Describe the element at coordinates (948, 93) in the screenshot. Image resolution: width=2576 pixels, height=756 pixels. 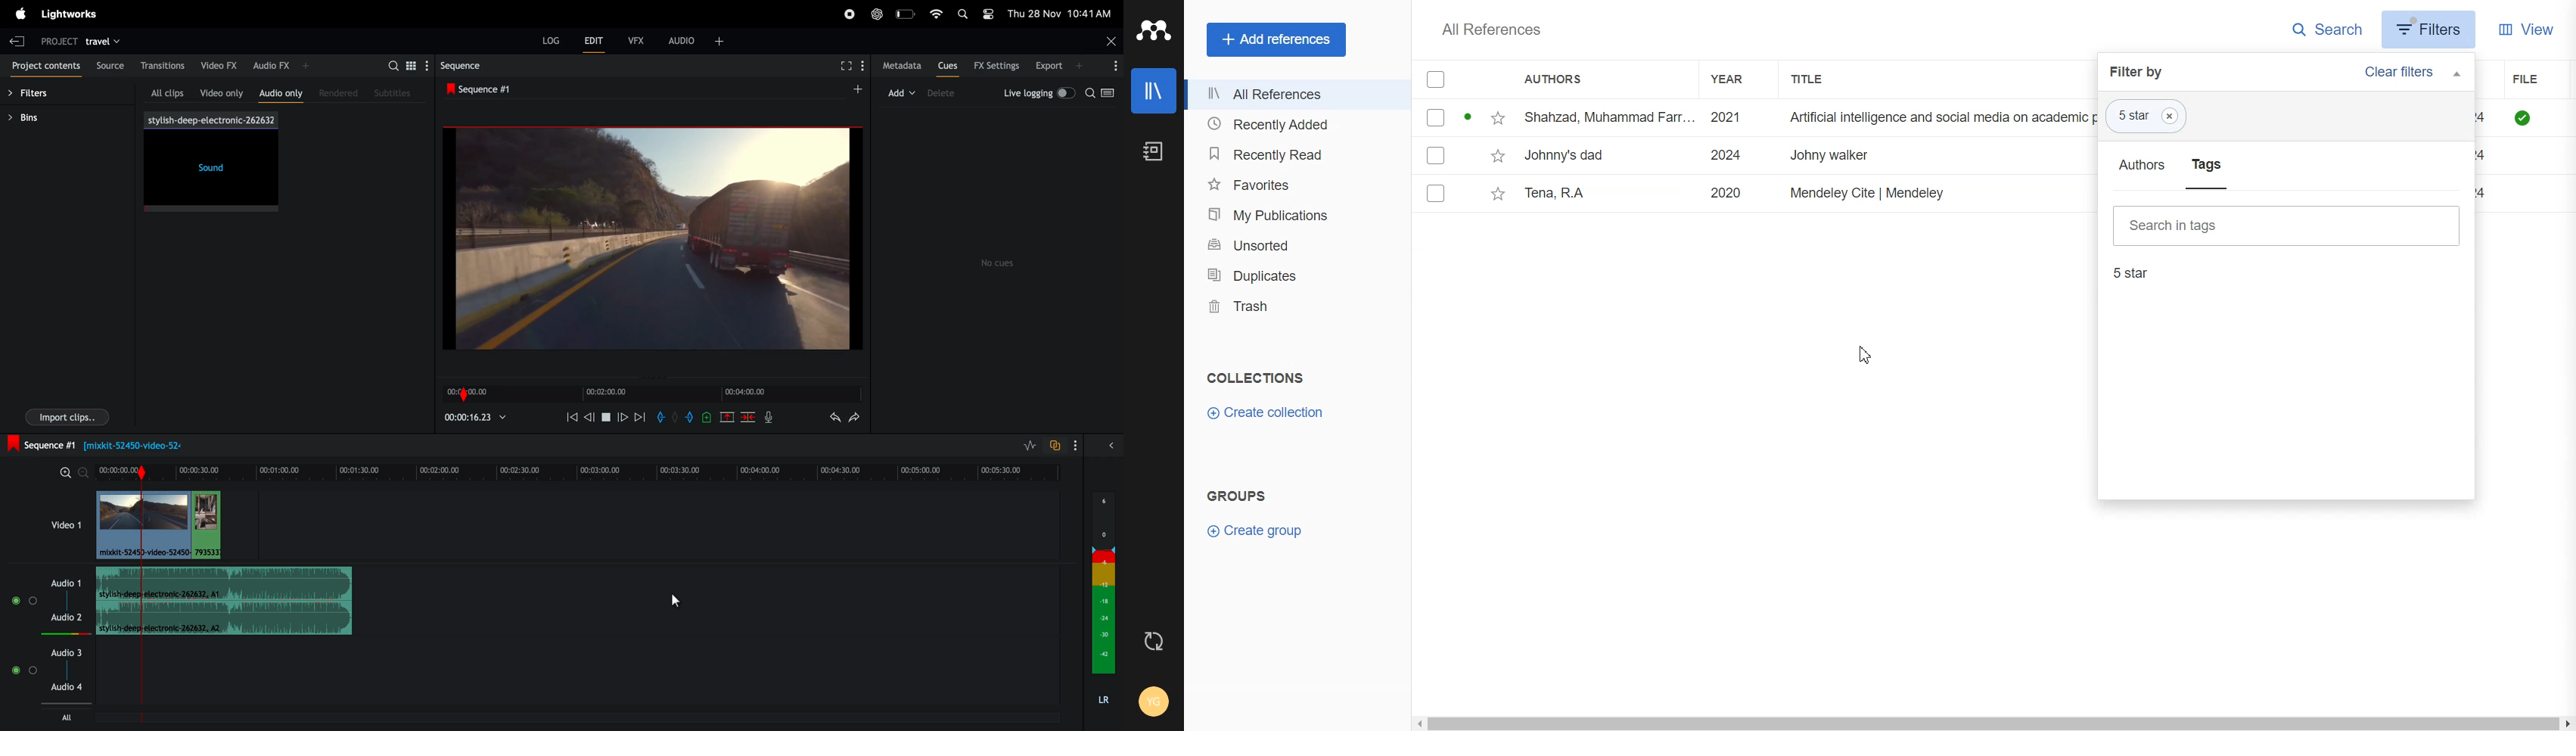
I see `delete` at that location.